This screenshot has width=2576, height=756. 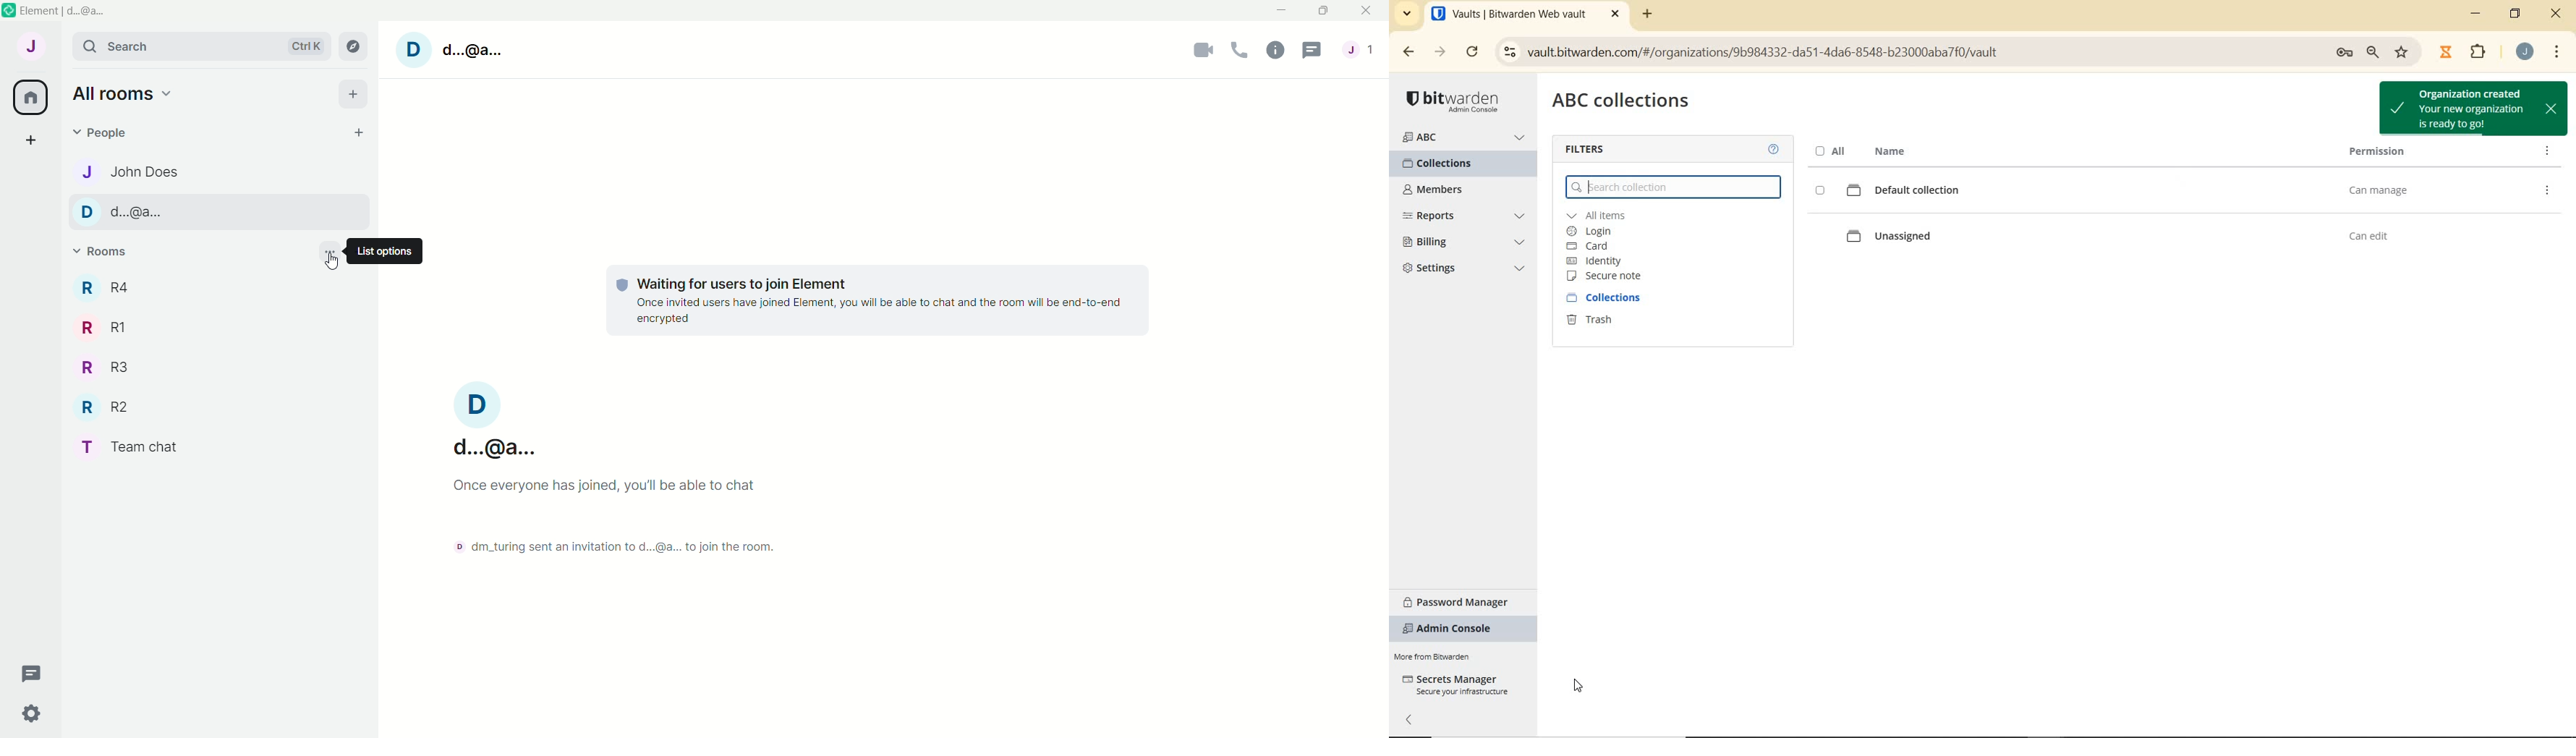 I want to click on MENU, so click(x=2557, y=49).